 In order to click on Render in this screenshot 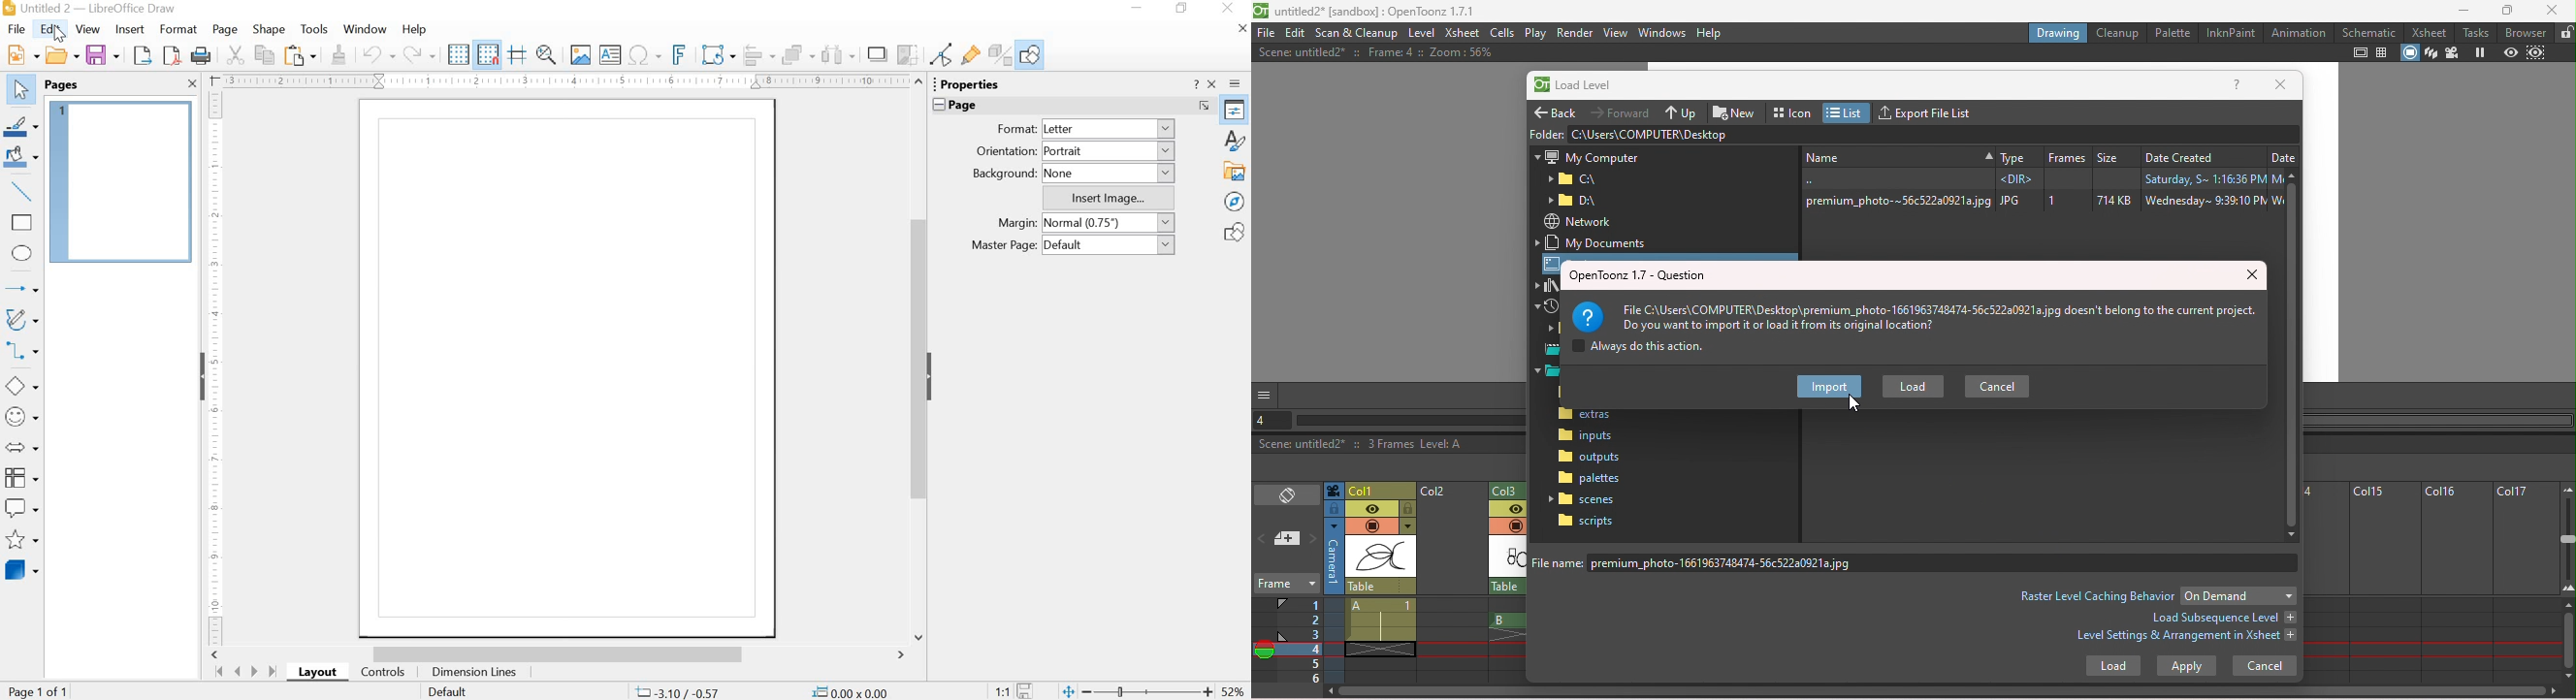, I will do `click(1574, 33)`.